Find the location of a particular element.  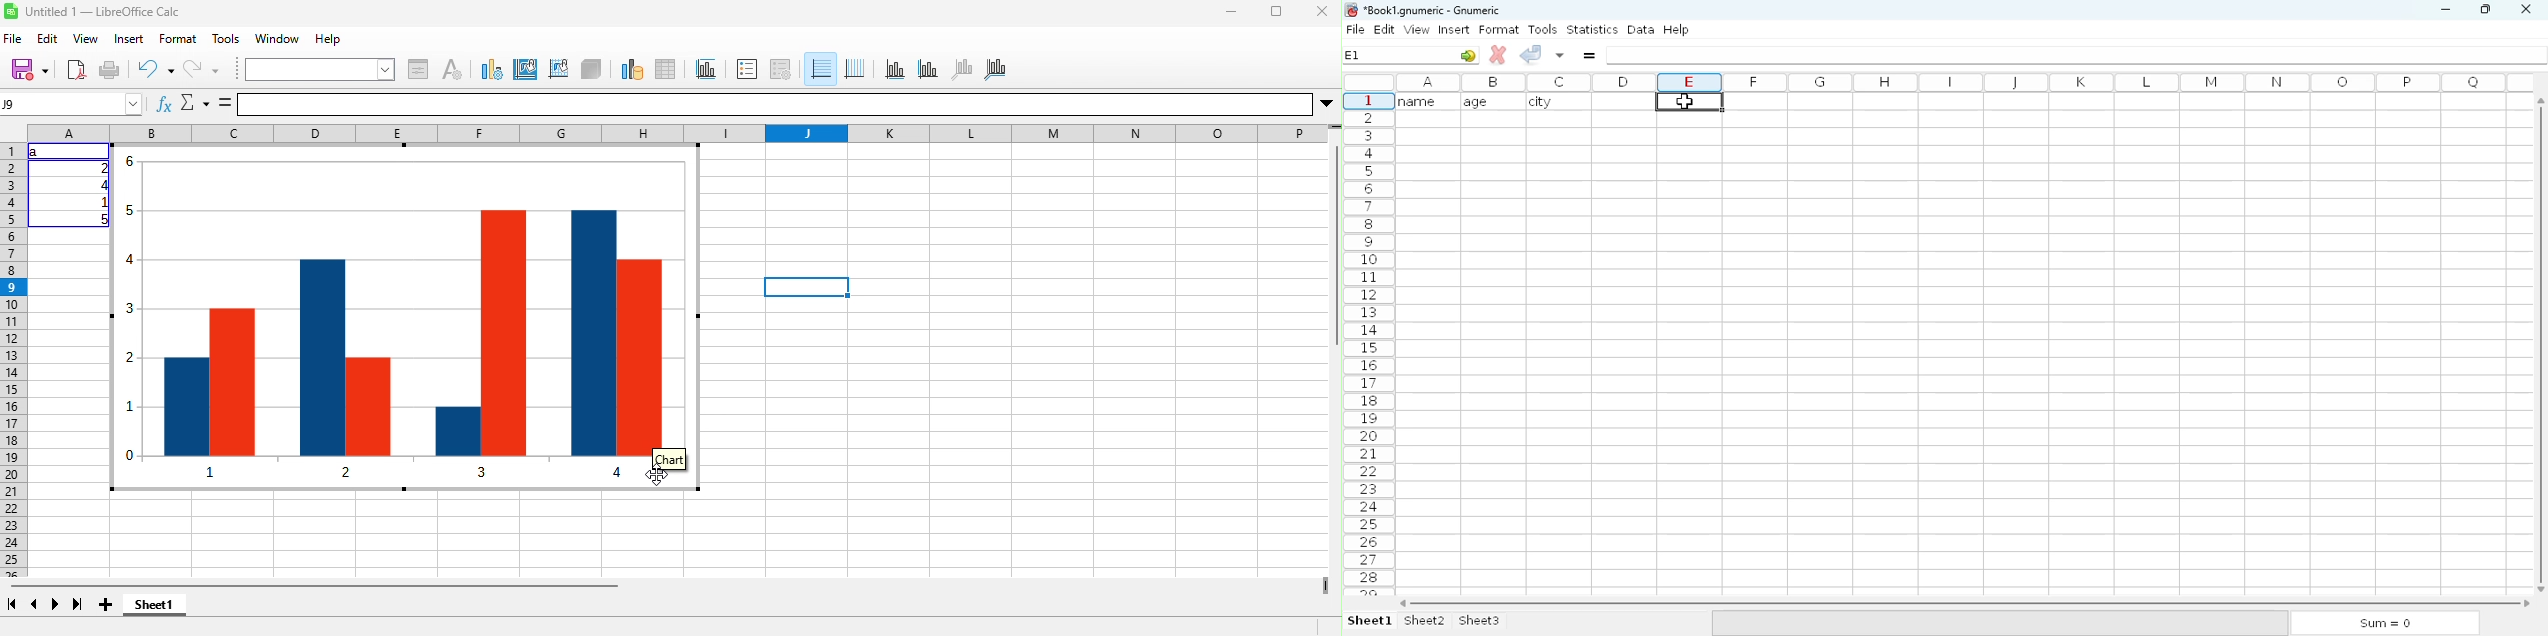

data table is located at coordinates (666, 70).